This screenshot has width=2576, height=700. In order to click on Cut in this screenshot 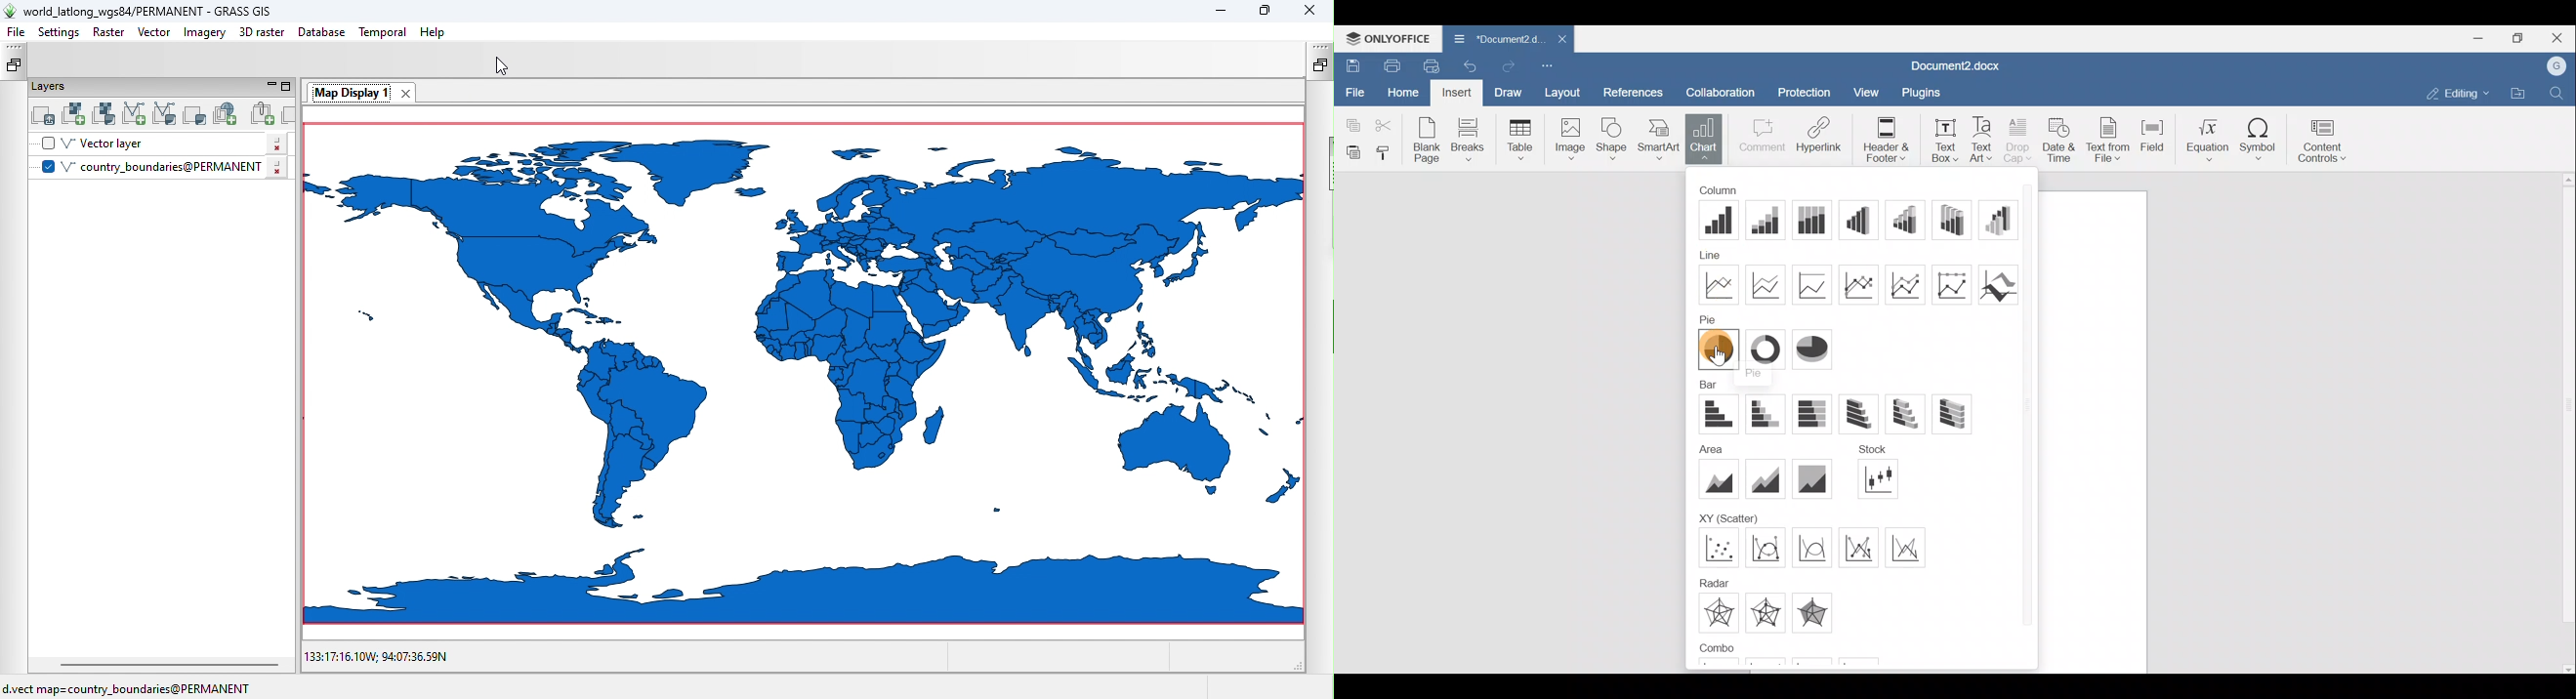, I will do `click(1384, 124)`.